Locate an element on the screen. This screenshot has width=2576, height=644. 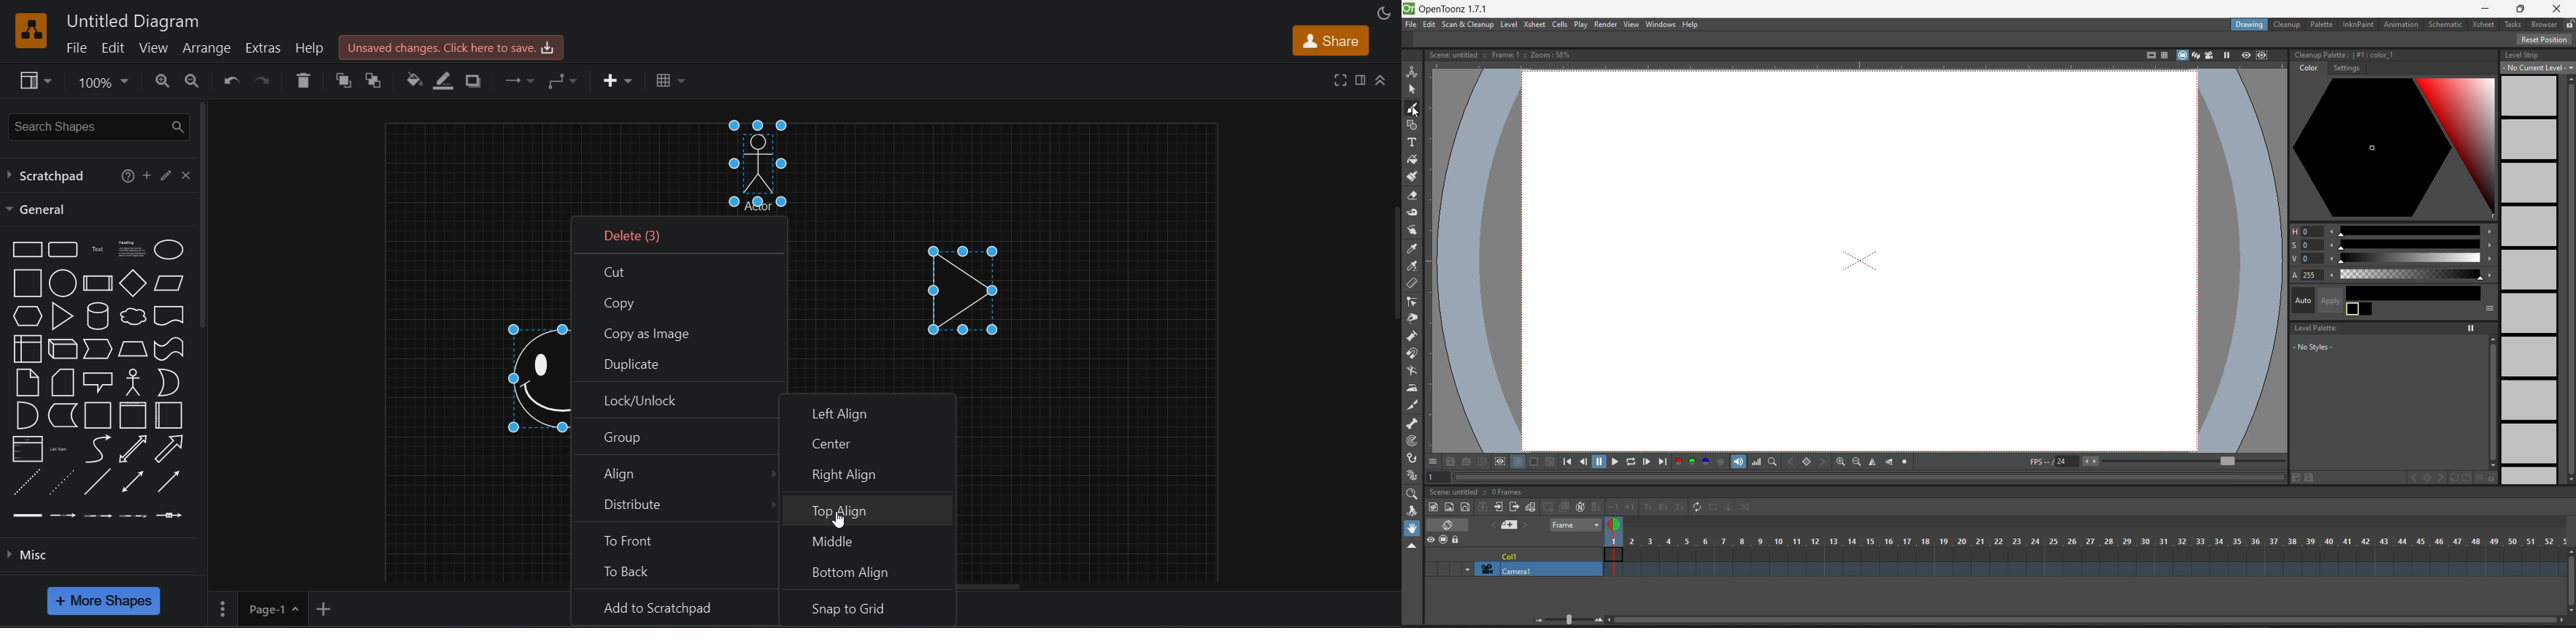
share is located at coordinates (1333, 40).